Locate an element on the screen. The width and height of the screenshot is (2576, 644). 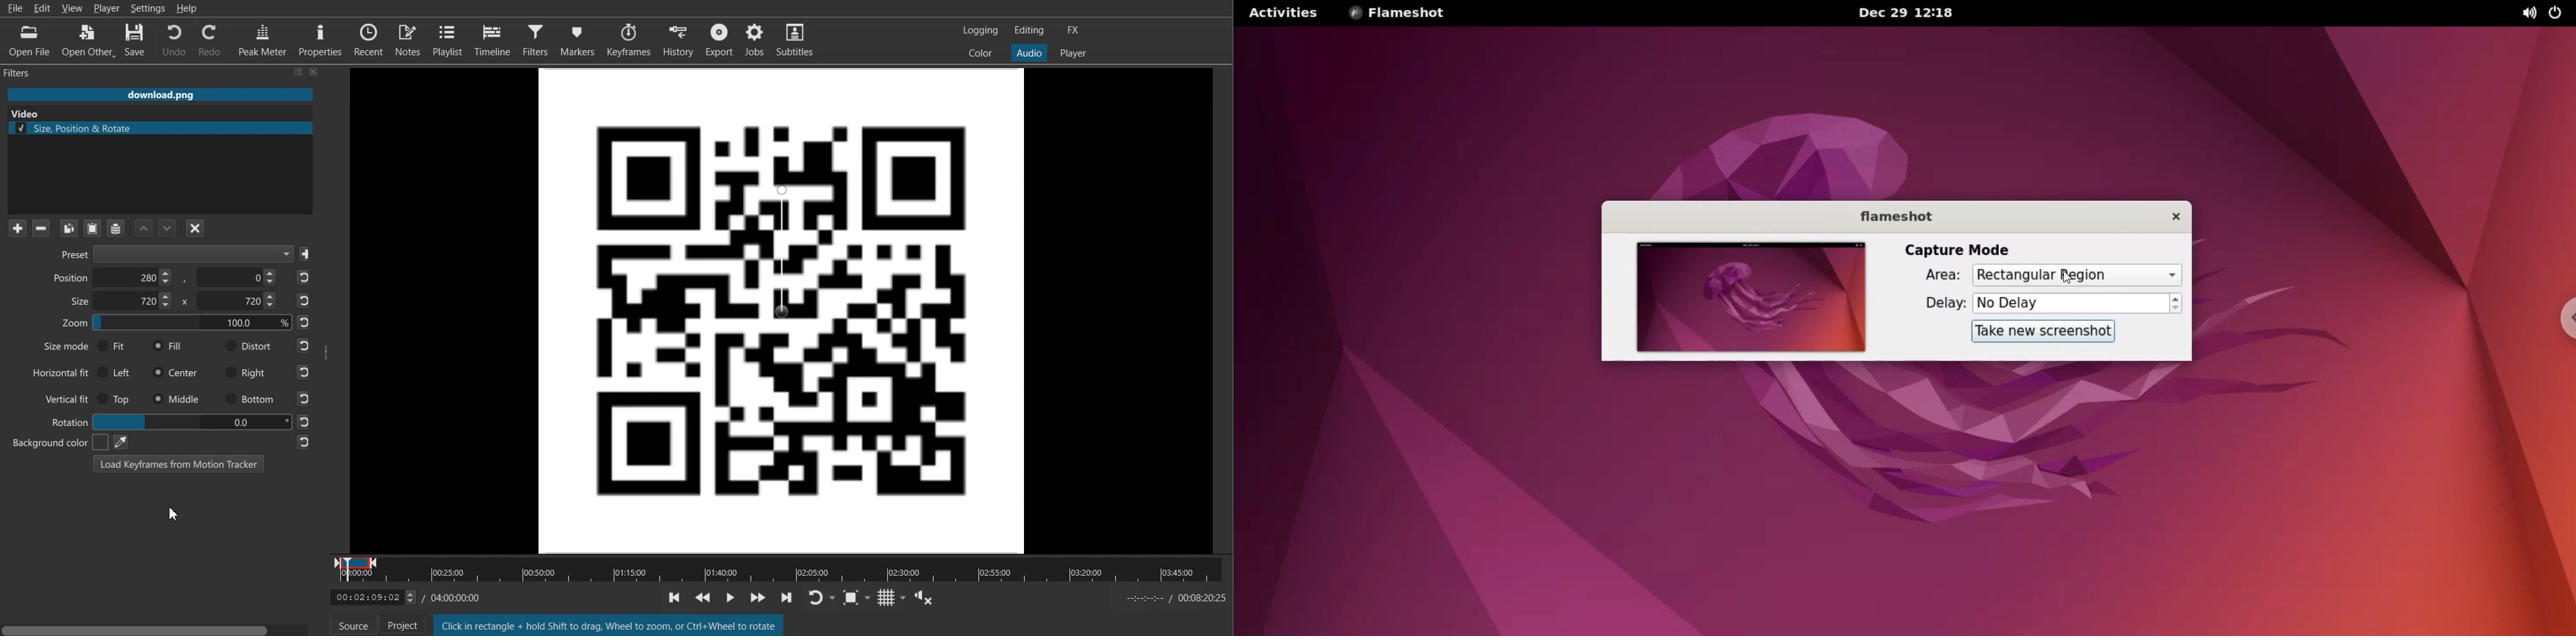
Playlist is located at coordinates (449, 39).